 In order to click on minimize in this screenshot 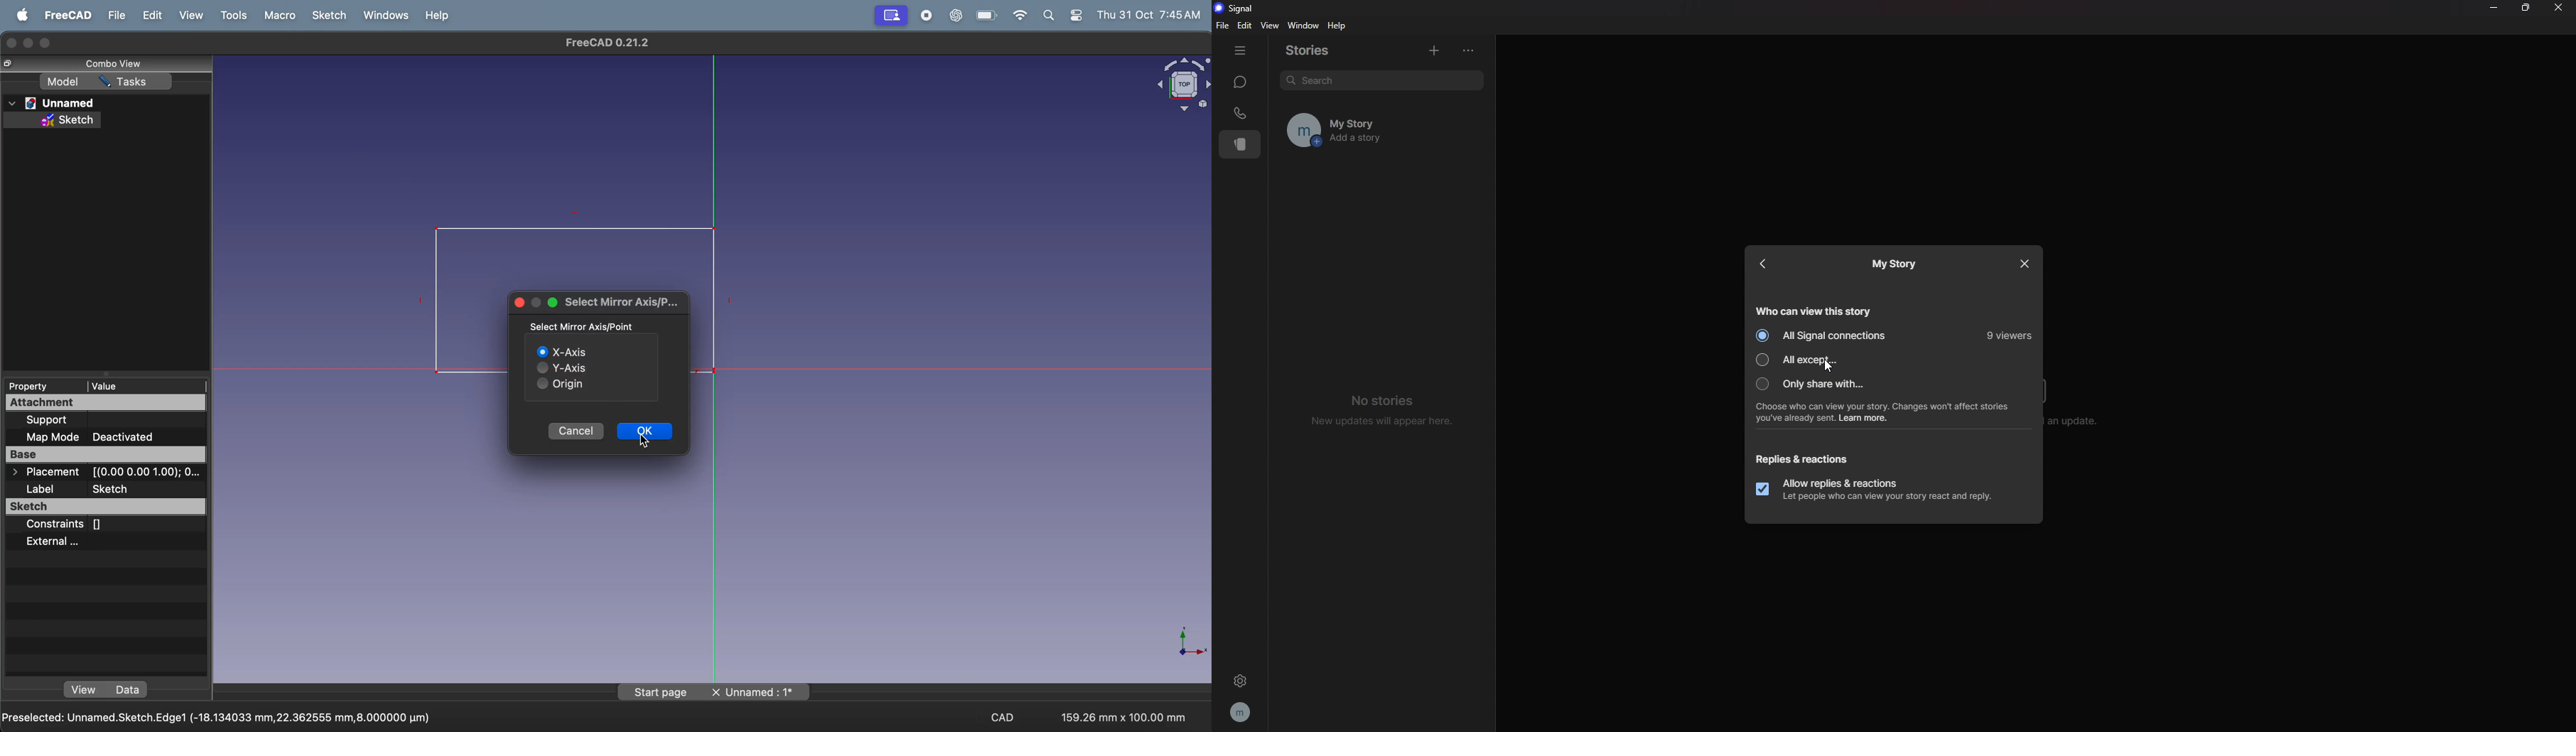, I will do `click(29, 41)`.